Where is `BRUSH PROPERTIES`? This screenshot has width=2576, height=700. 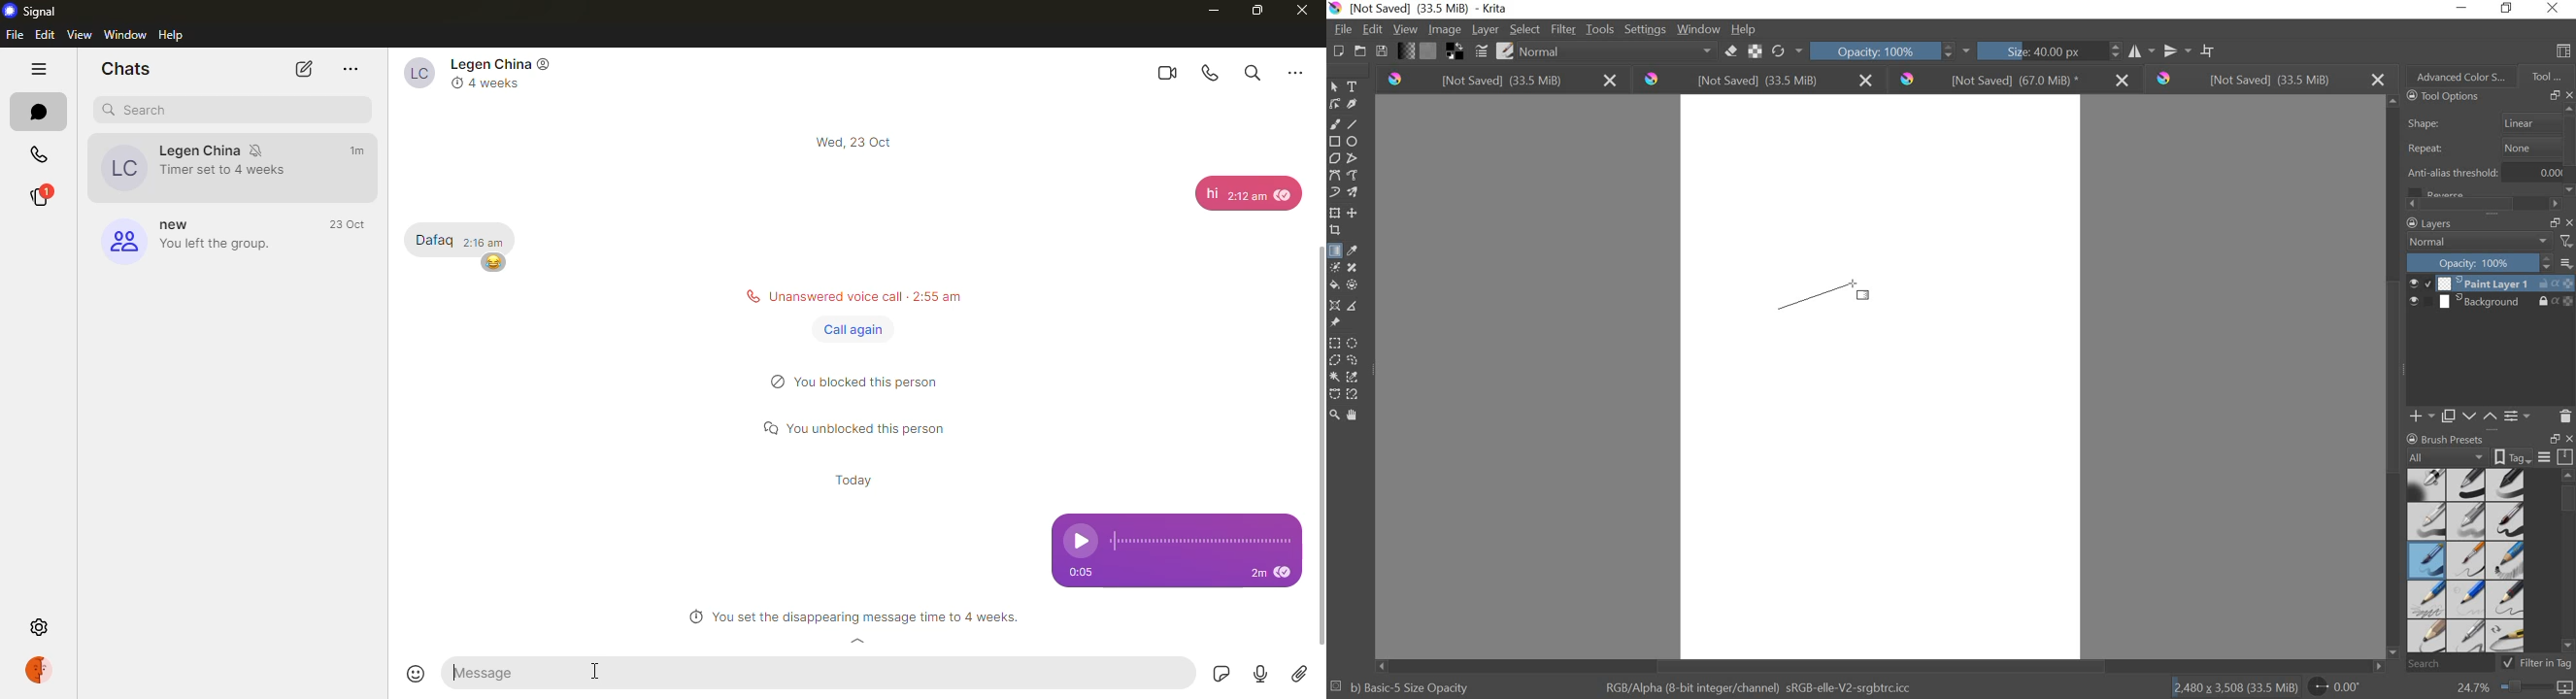 BRUSH PROPERTIES is located at coordinates (2453, 436).